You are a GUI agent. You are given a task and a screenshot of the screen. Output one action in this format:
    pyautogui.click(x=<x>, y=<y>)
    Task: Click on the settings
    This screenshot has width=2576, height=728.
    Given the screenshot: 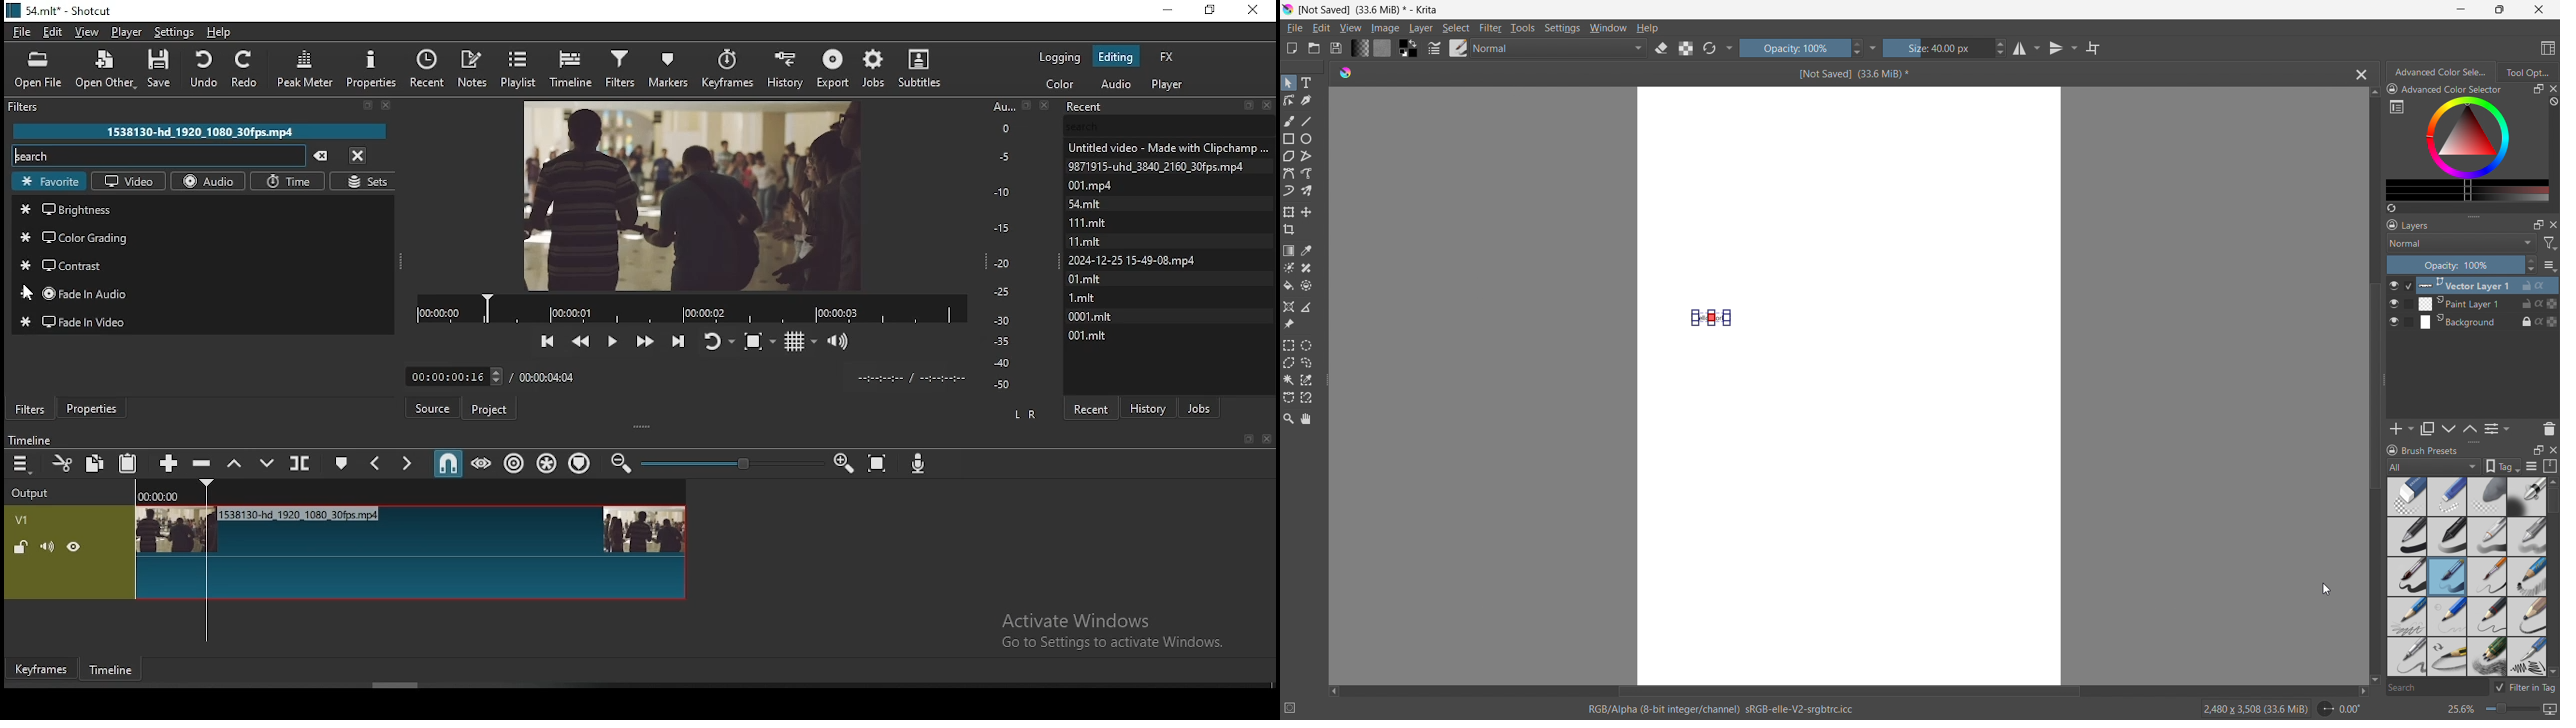 What is the action you would take?
    pyautogui.click(x=172, y=31)
    